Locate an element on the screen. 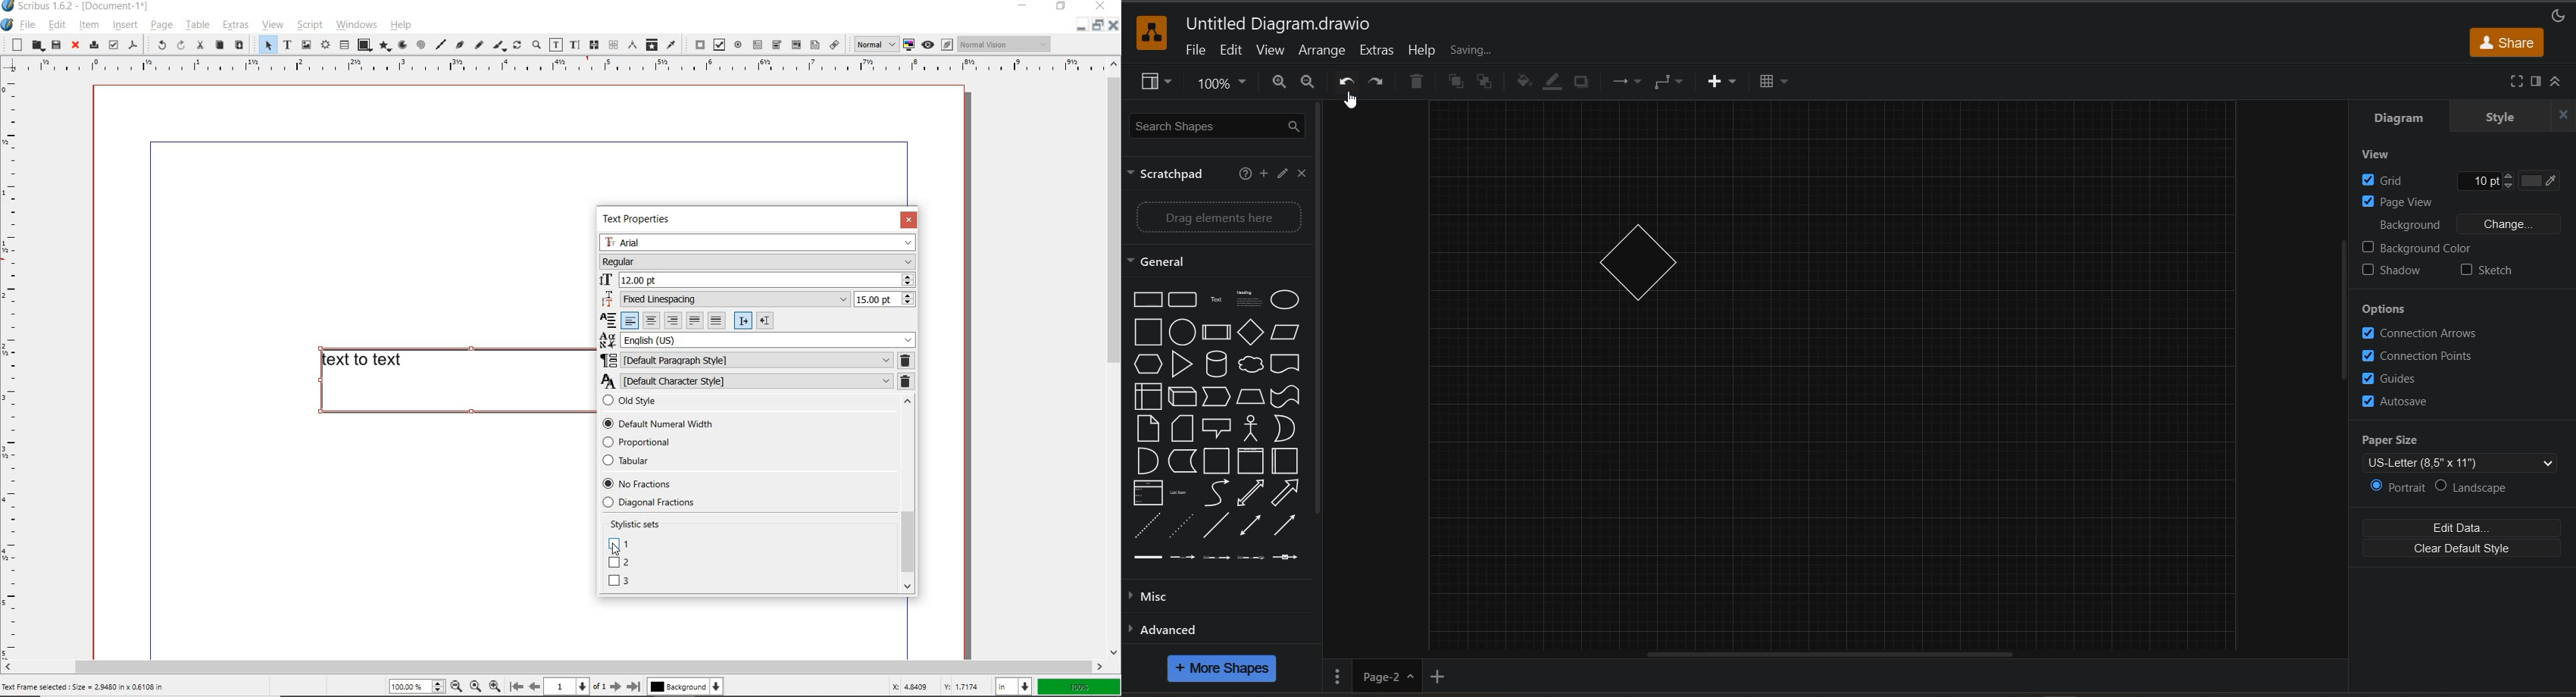 The height and width of the screenshot is (700, 2576). link text frames is located at coordinates (592, 45).